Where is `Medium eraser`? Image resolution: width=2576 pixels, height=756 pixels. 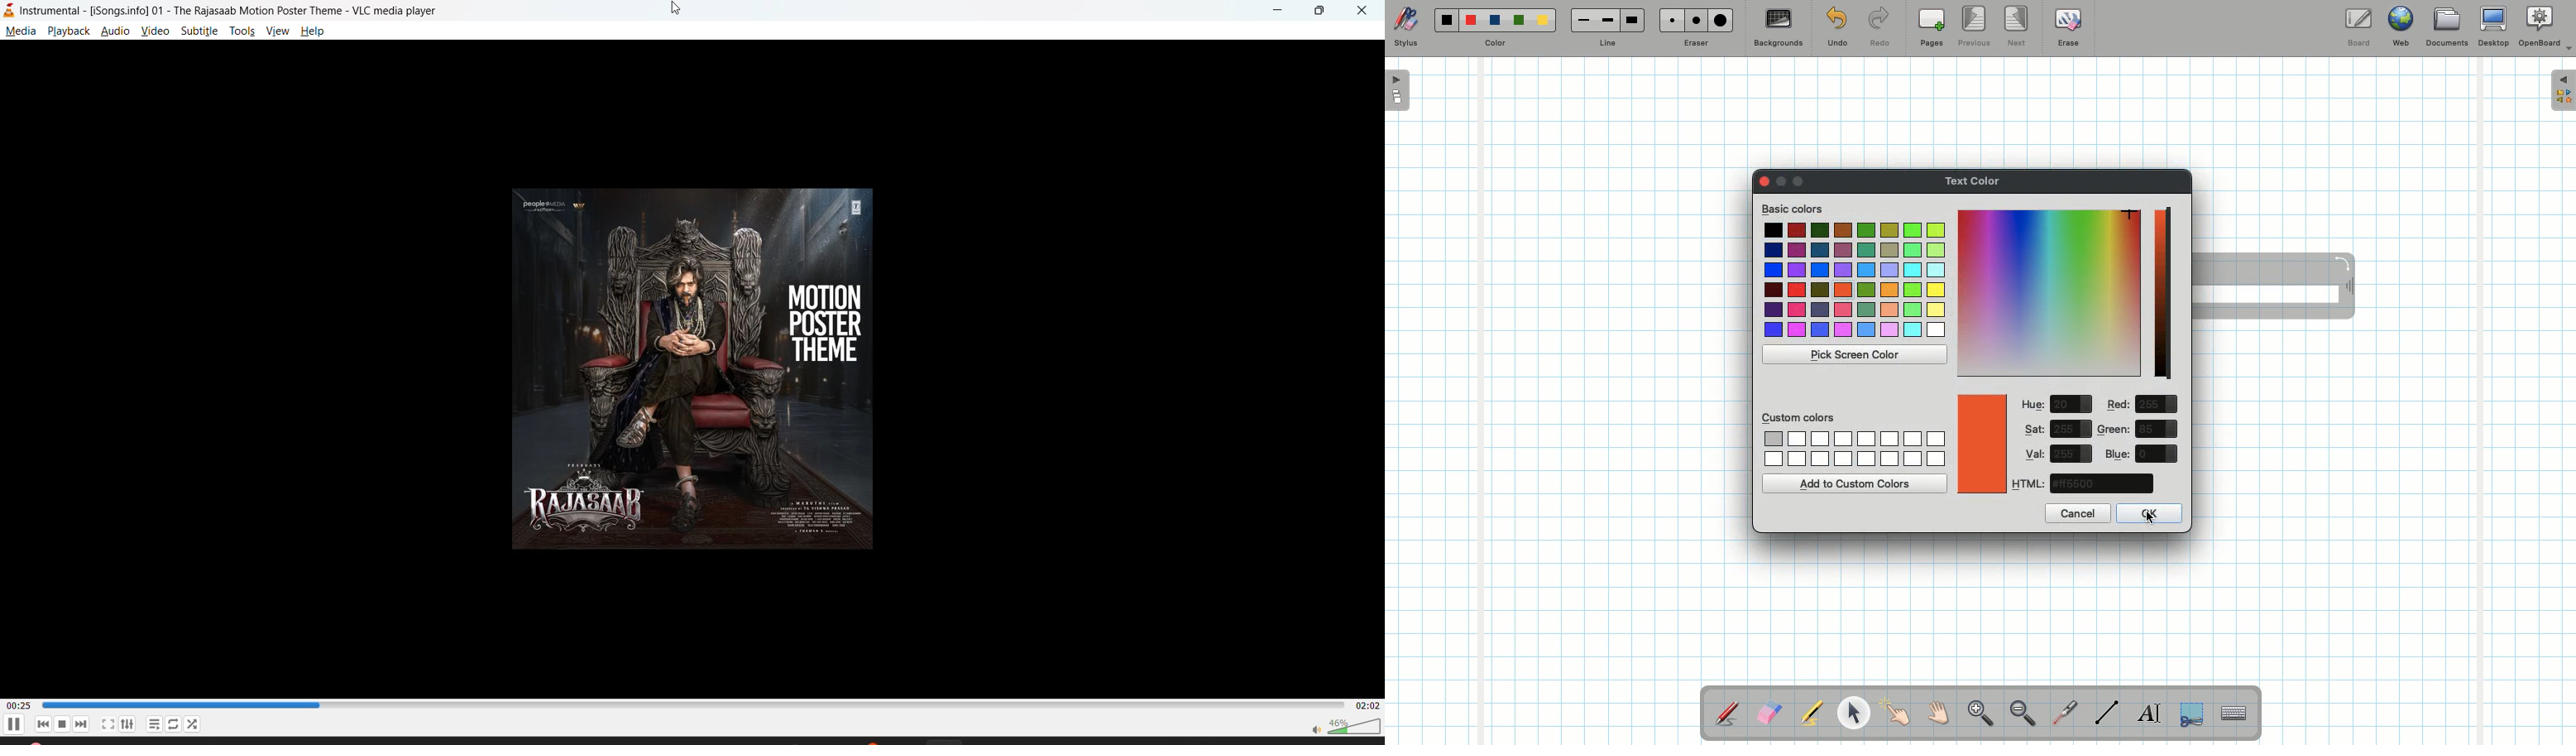 Medium eraser is located at coordinates (1693, 20).